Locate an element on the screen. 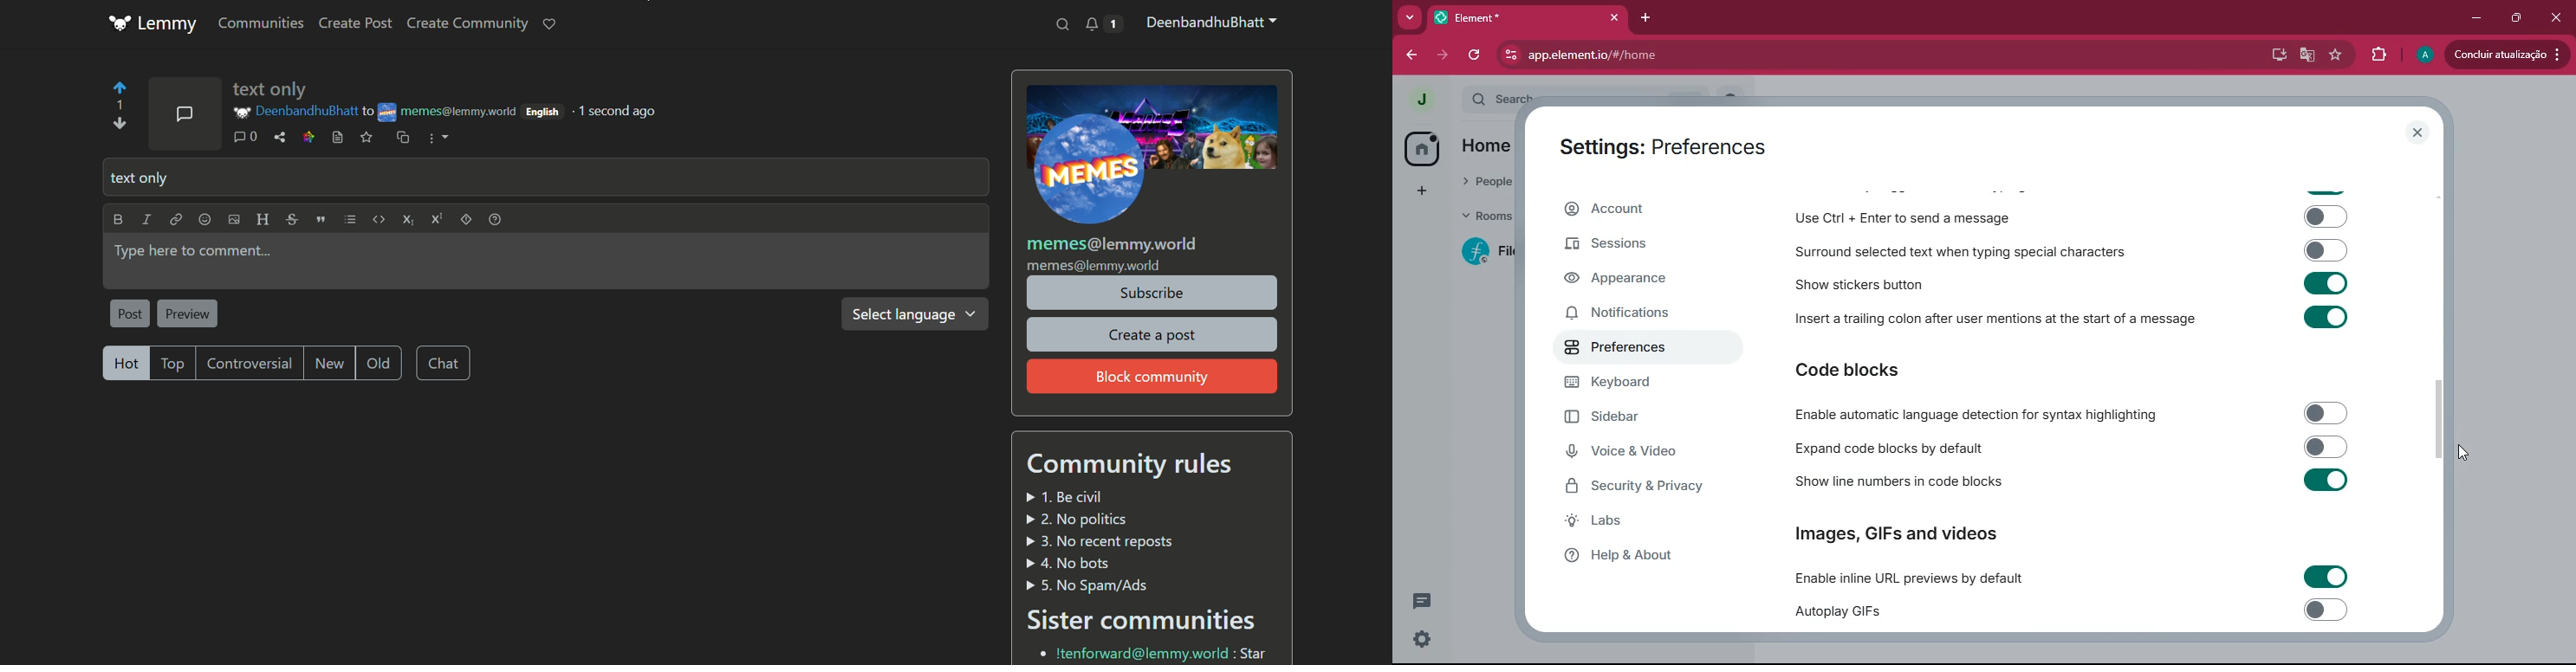 This screenshot has width=2576, height=672. add tab is located at coordinates (1644, 19).